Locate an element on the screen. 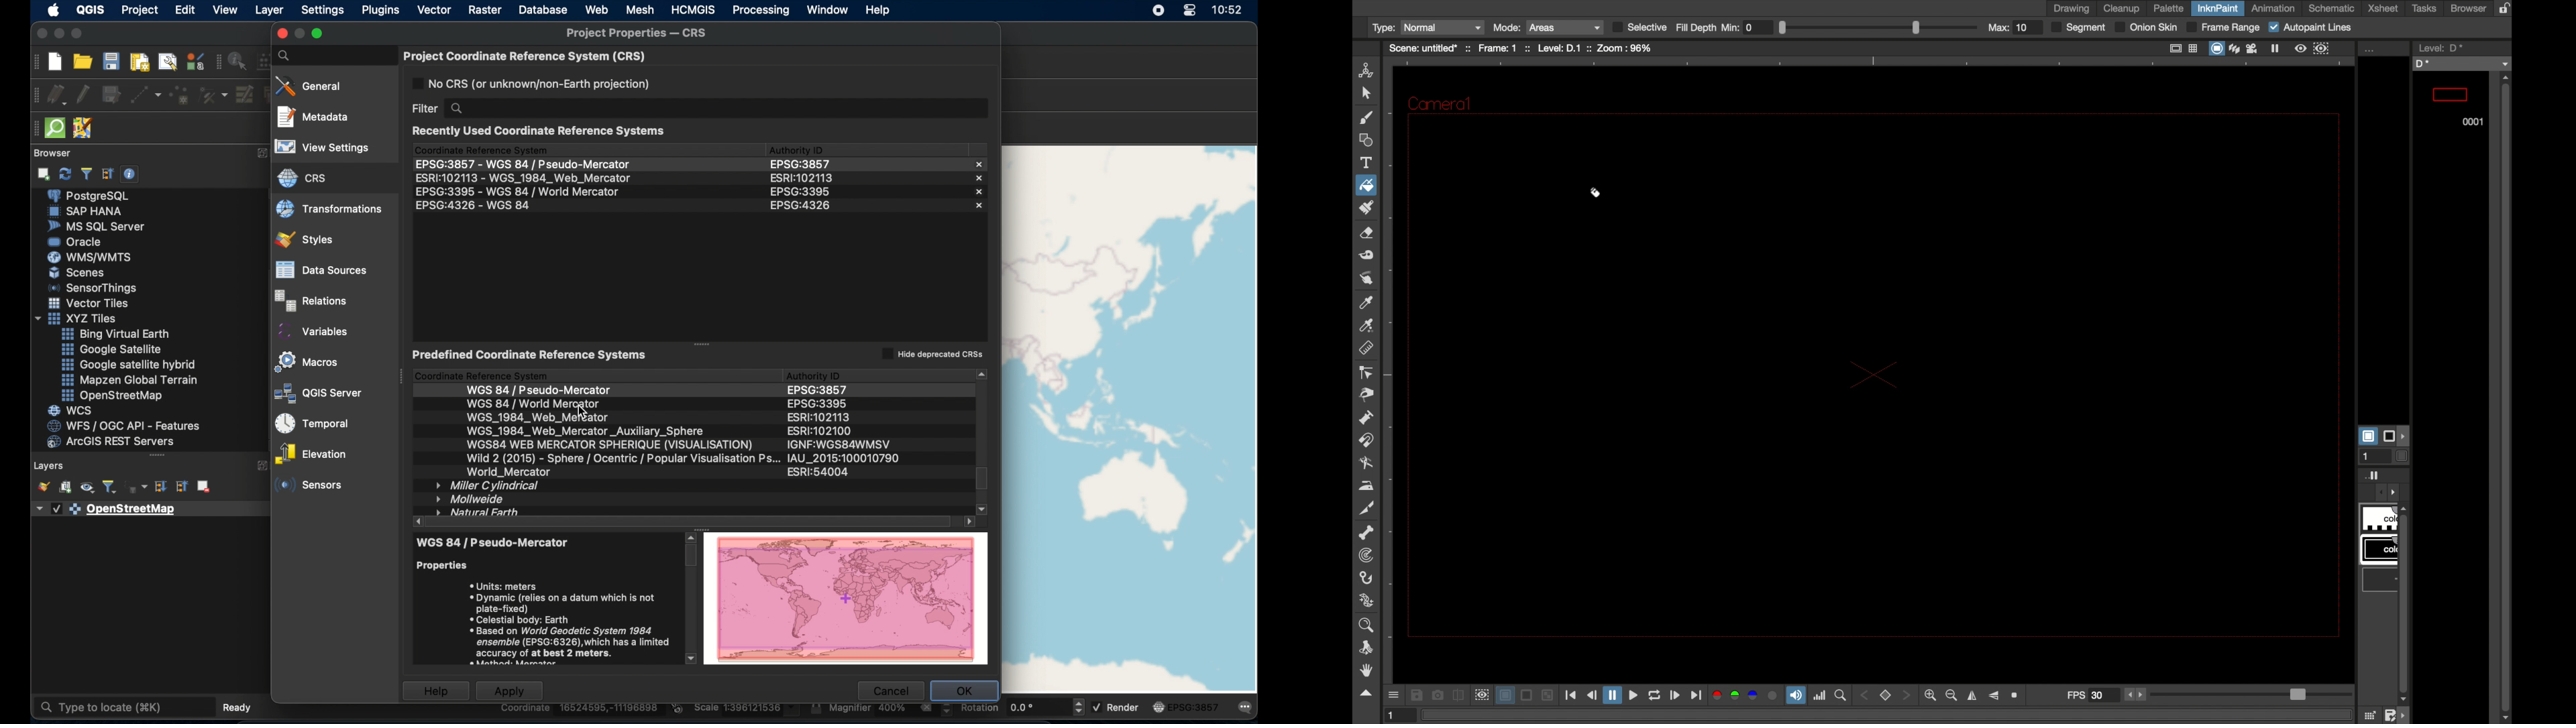 Image resolution: width=2576 pixels, height=728 pixels. ready is located at coordinates (235, 707).